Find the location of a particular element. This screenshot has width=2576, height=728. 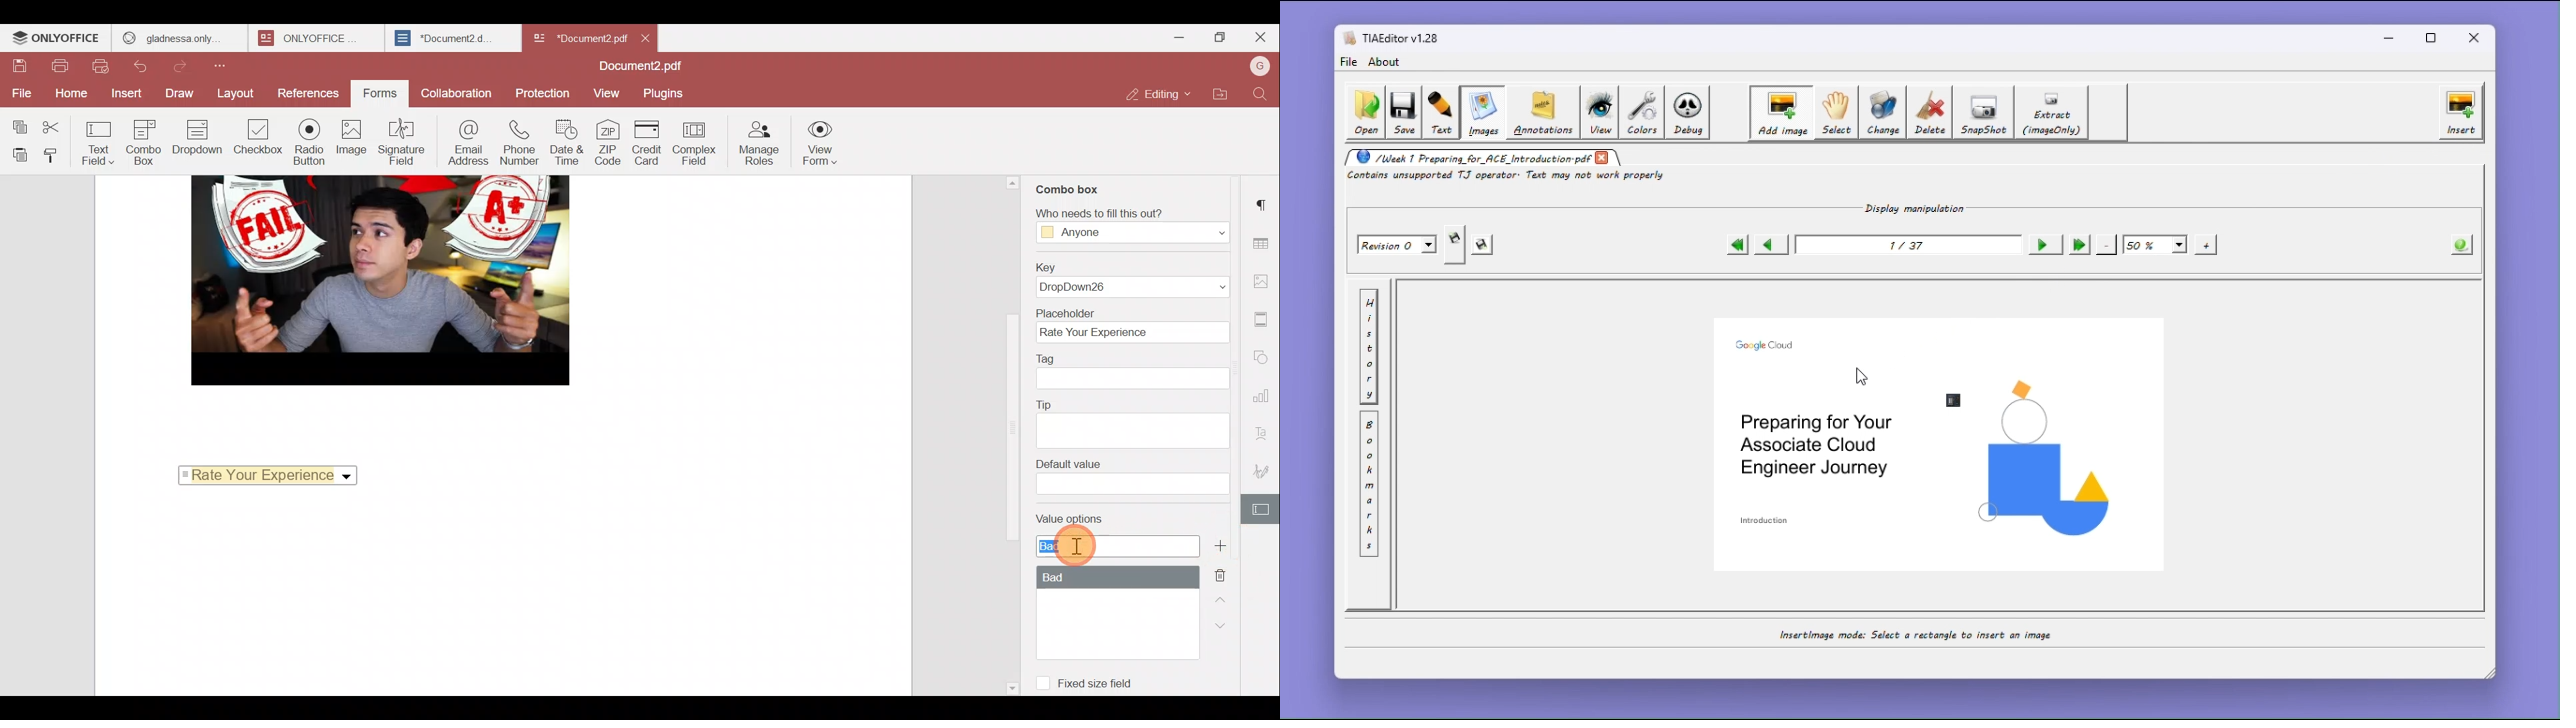

*Document2.d. is located at coordinates (444, 36).